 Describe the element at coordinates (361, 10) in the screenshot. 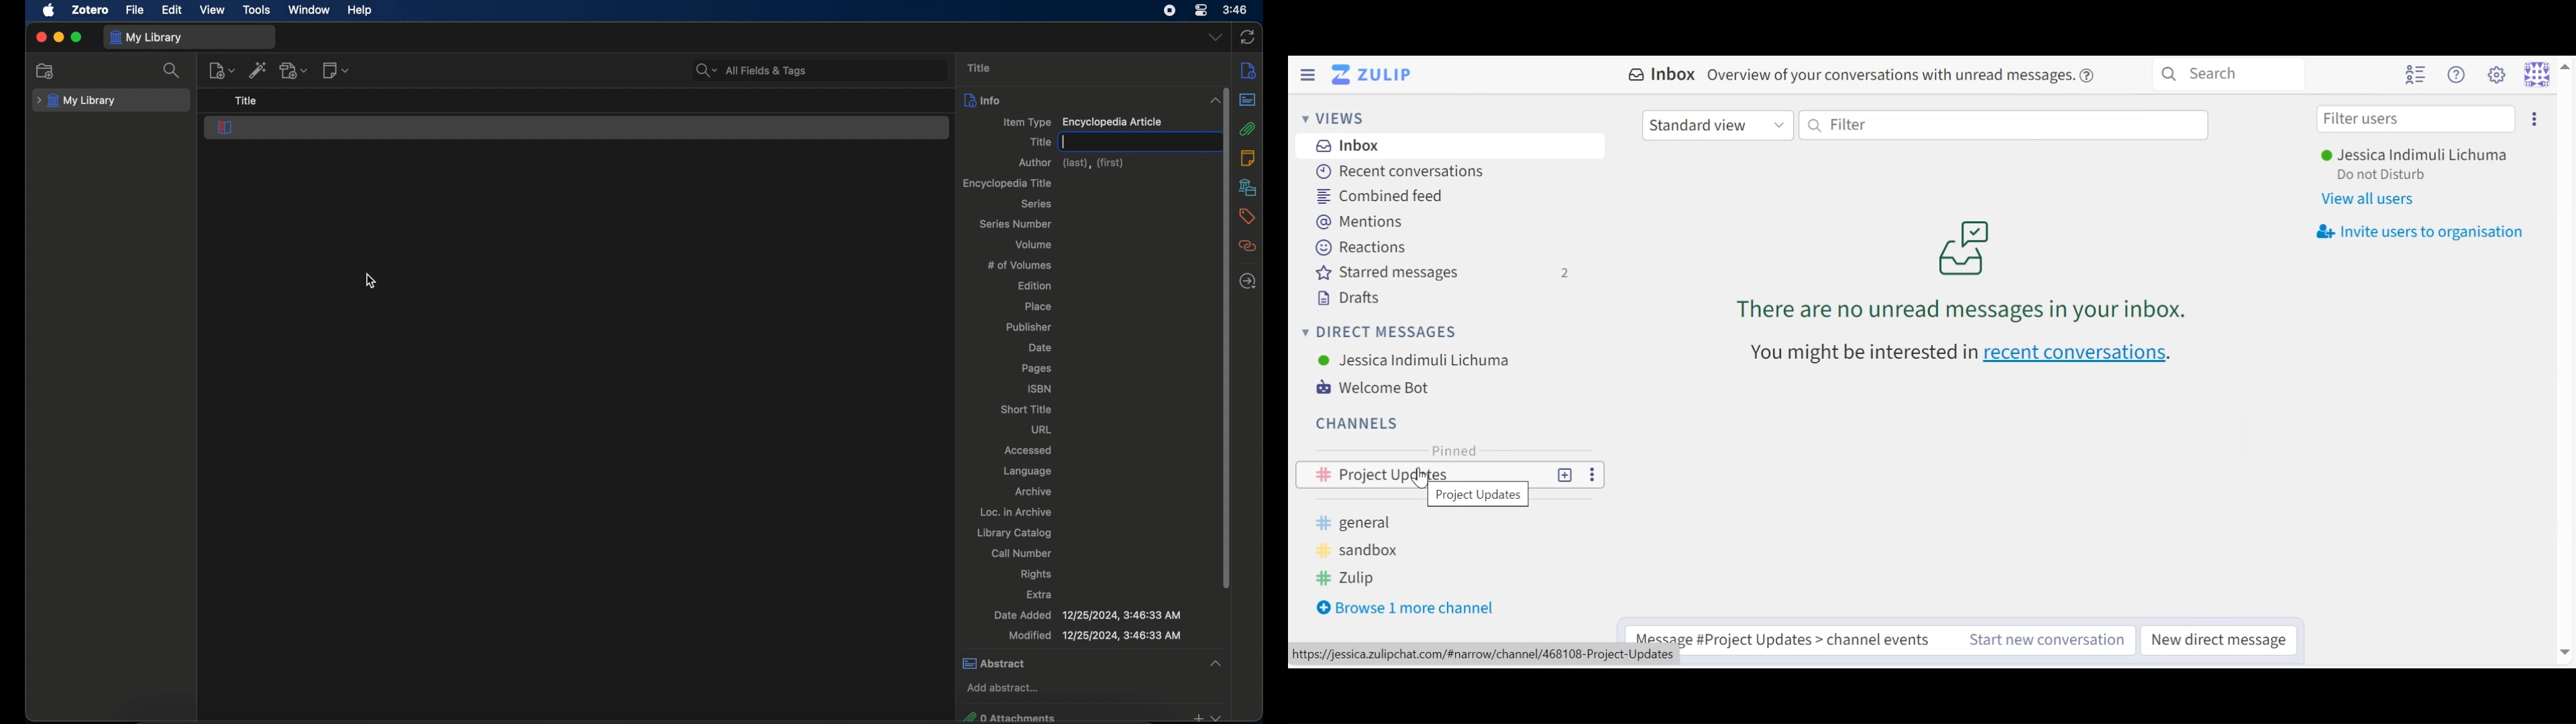

I see `help` at that location.